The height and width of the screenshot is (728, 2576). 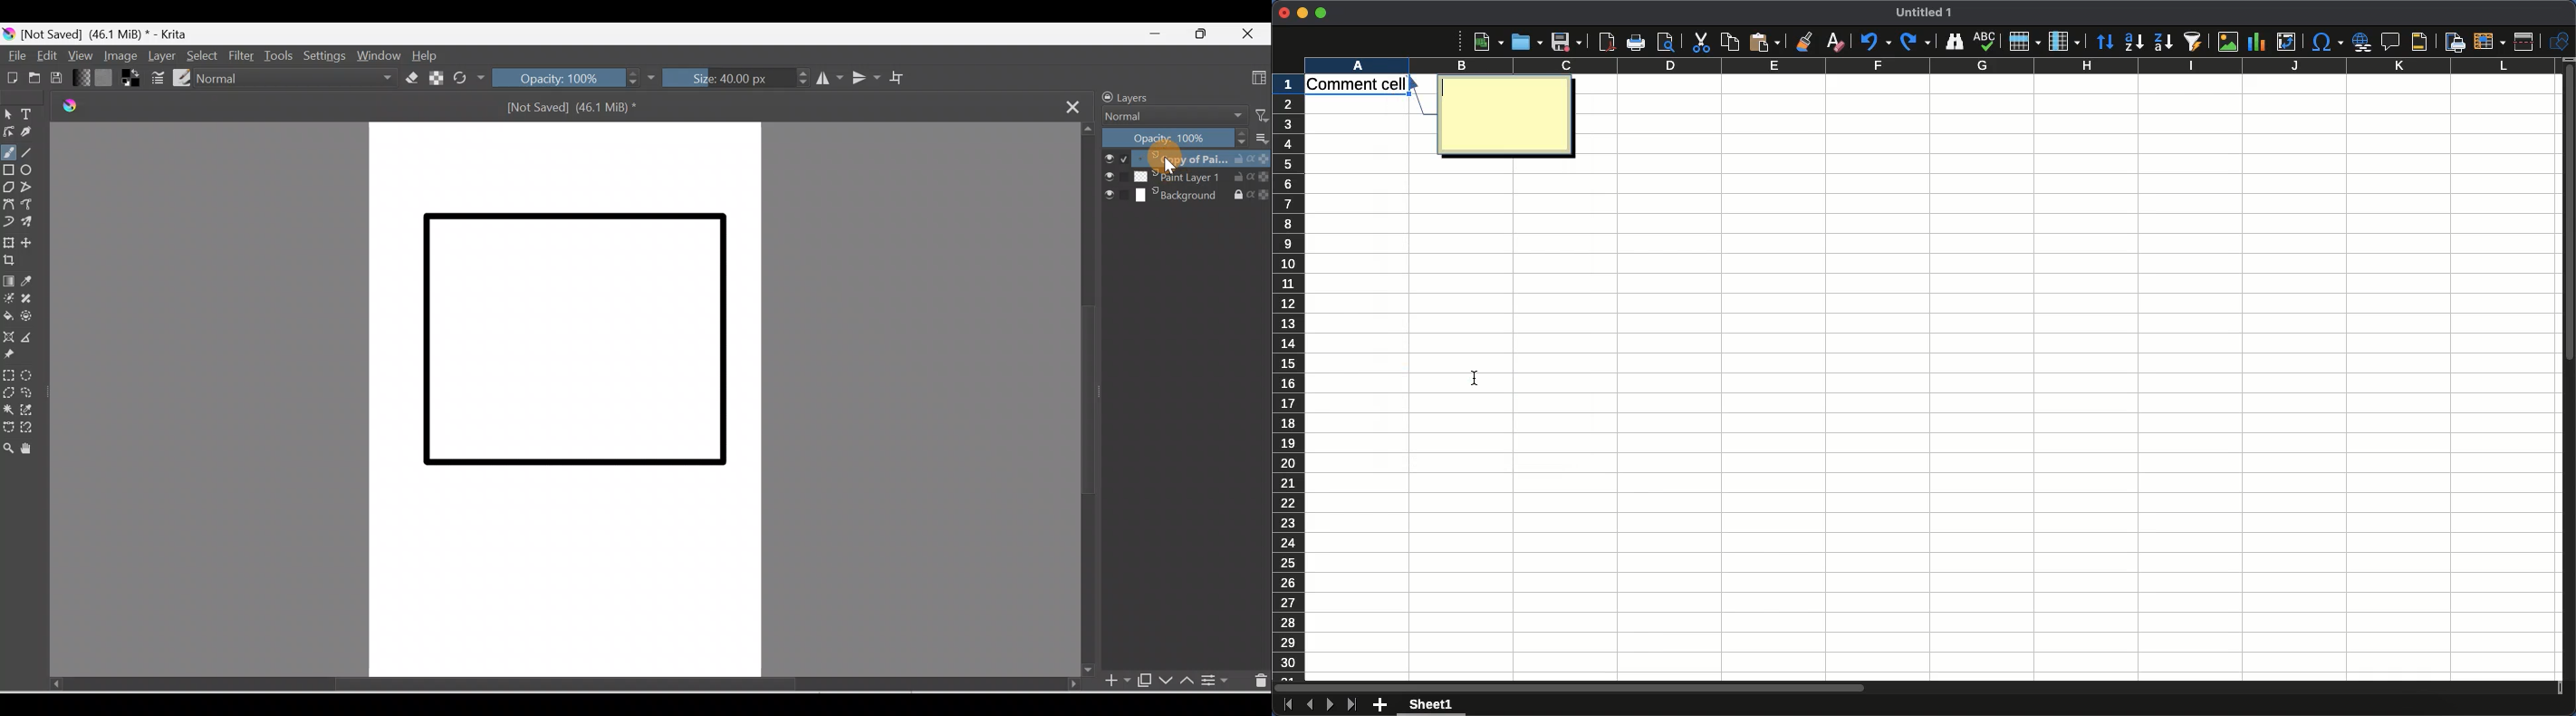 I want to click on Edit shapes tool, so click(x=8, y=130).